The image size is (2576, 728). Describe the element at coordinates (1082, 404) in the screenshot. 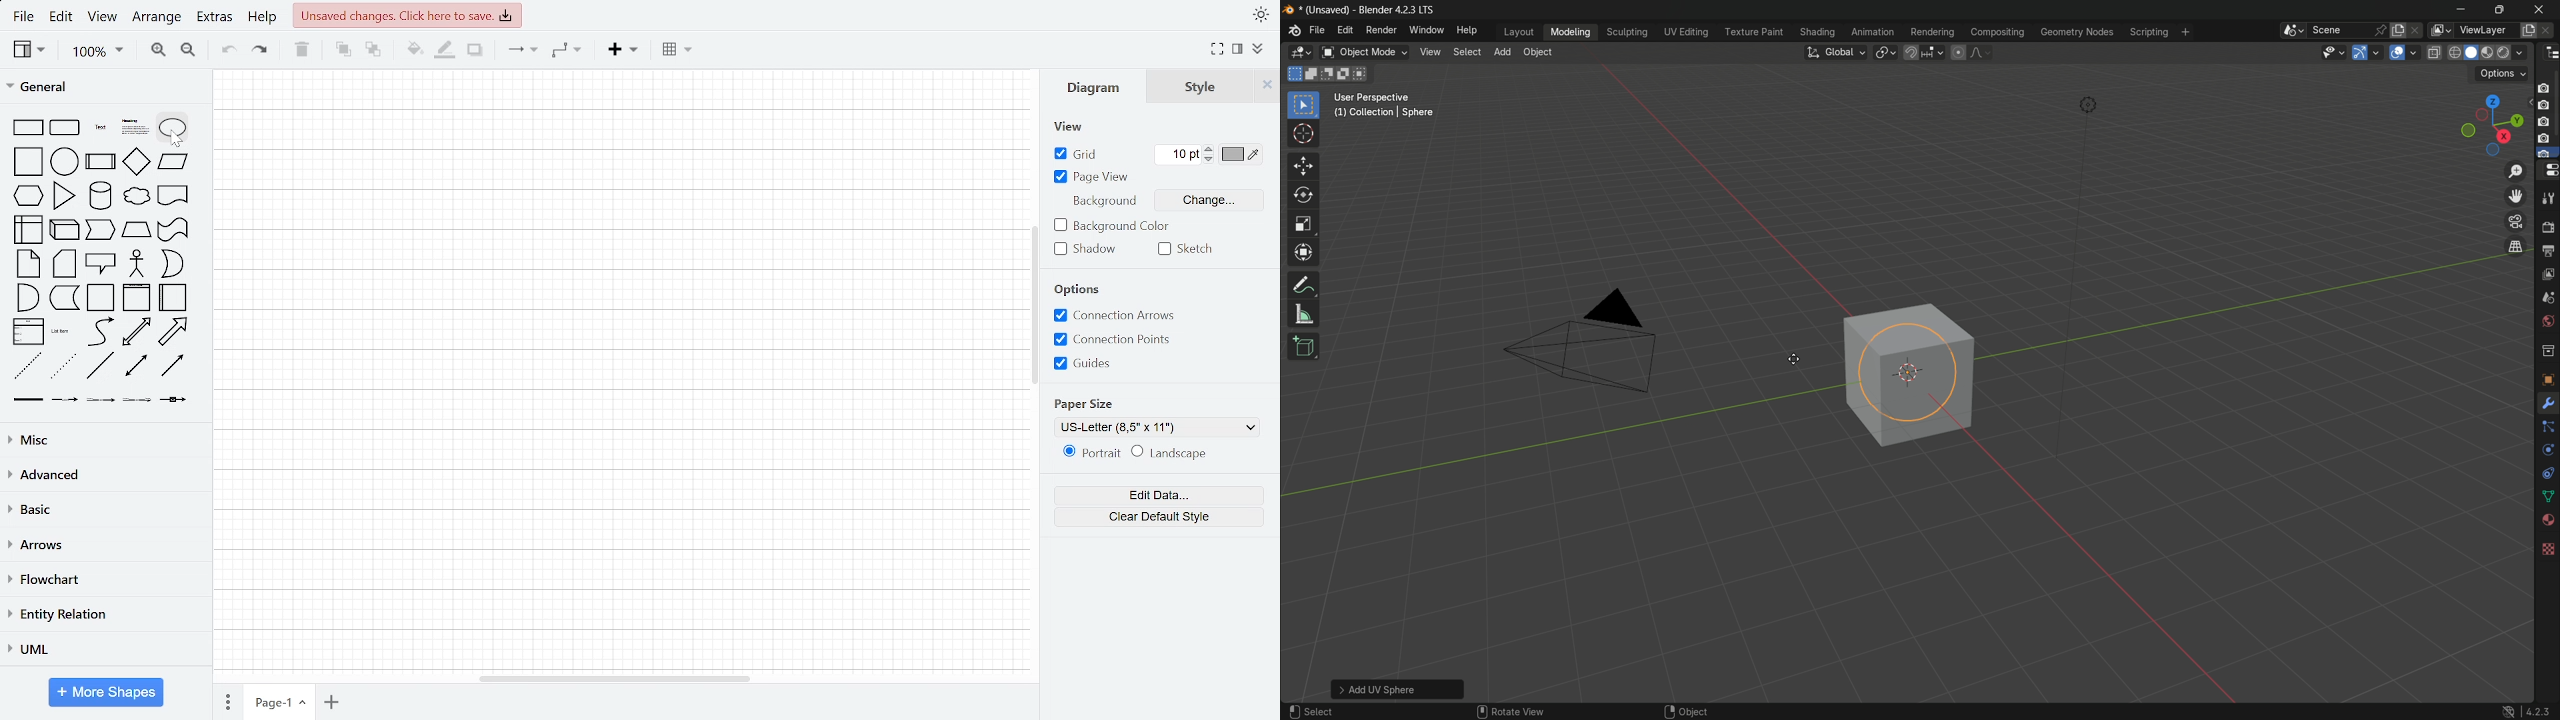

I see `paper size` at that location.